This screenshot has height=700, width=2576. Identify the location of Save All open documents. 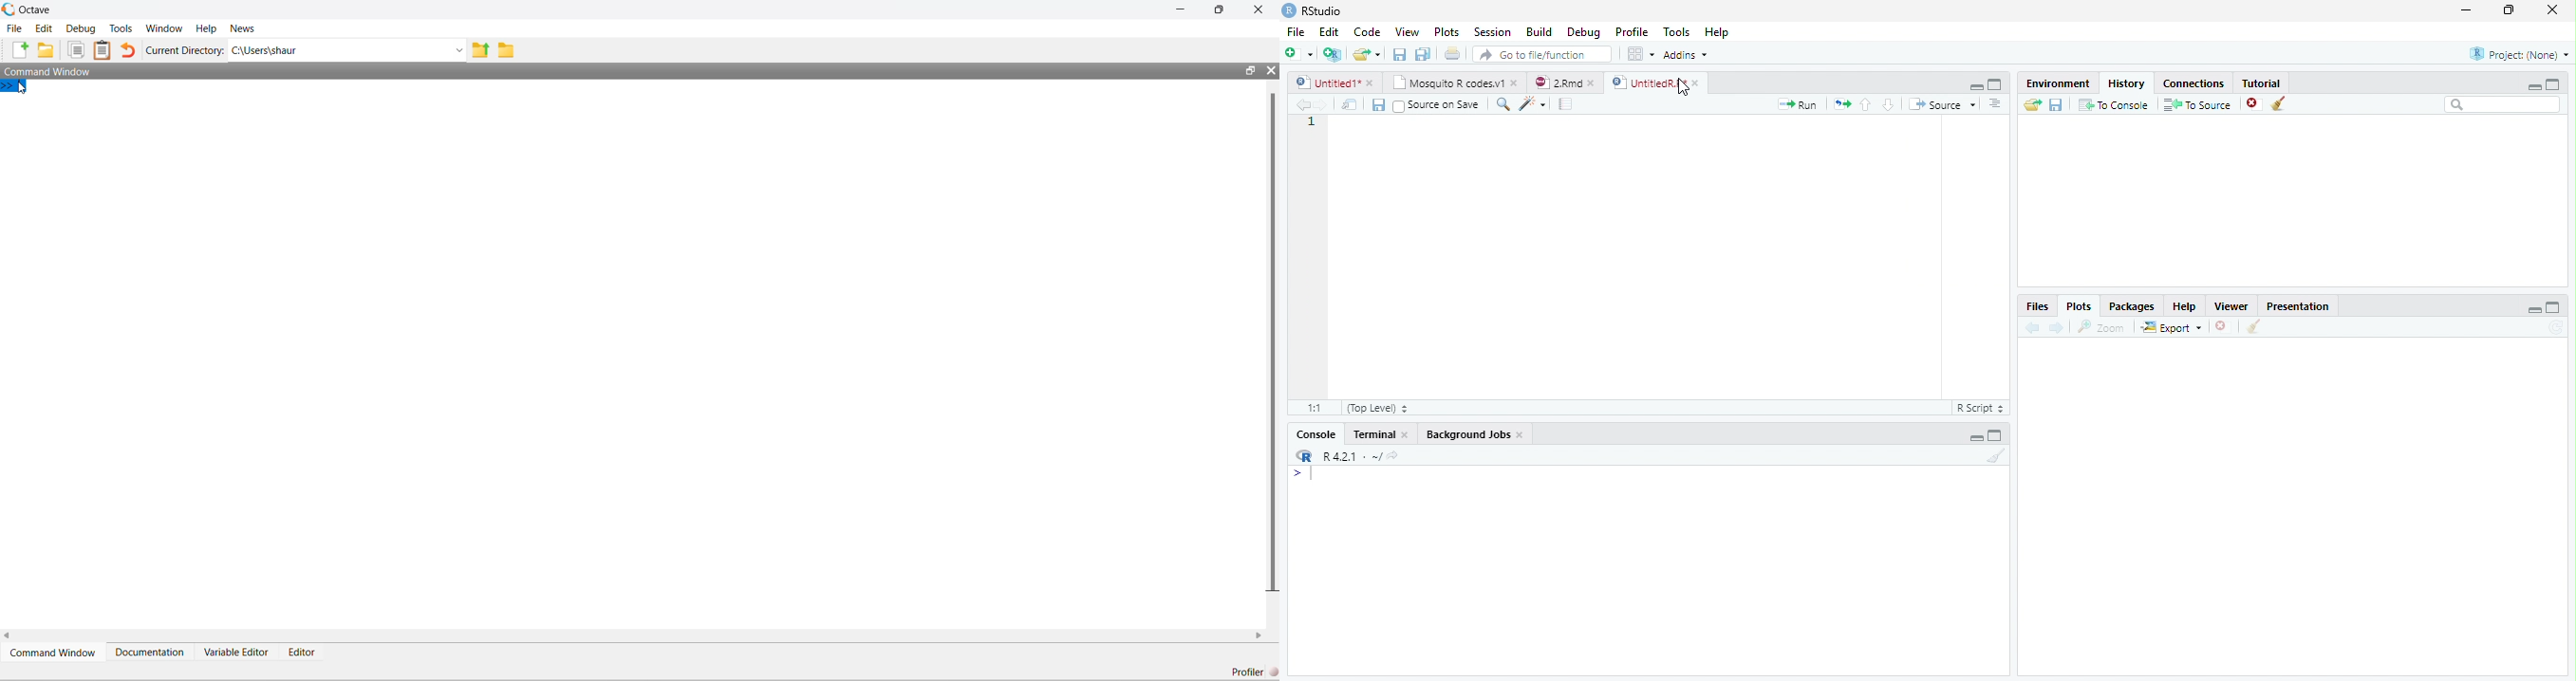
(1422, 54).